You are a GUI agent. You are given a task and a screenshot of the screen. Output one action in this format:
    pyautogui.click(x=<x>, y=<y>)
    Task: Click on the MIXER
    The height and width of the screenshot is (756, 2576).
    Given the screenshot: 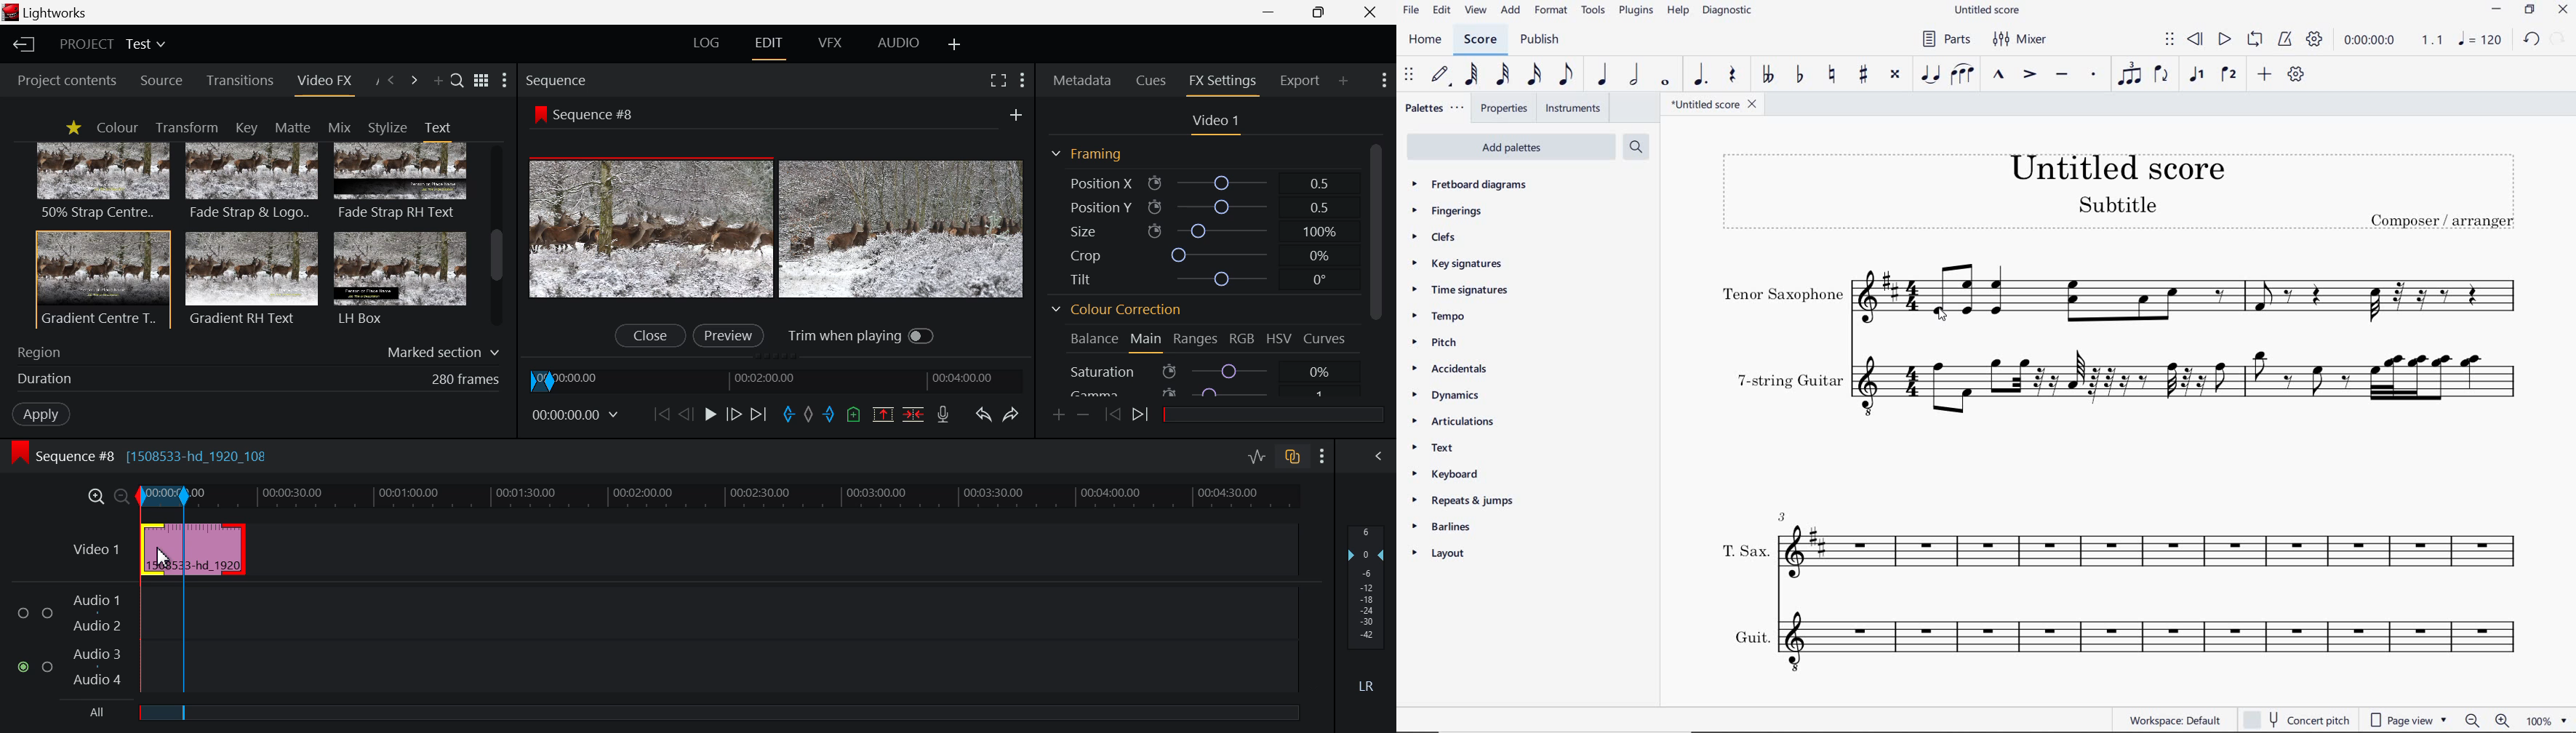 What is the action you would take?
    pyautogui.click(x=2027, y=40)
    